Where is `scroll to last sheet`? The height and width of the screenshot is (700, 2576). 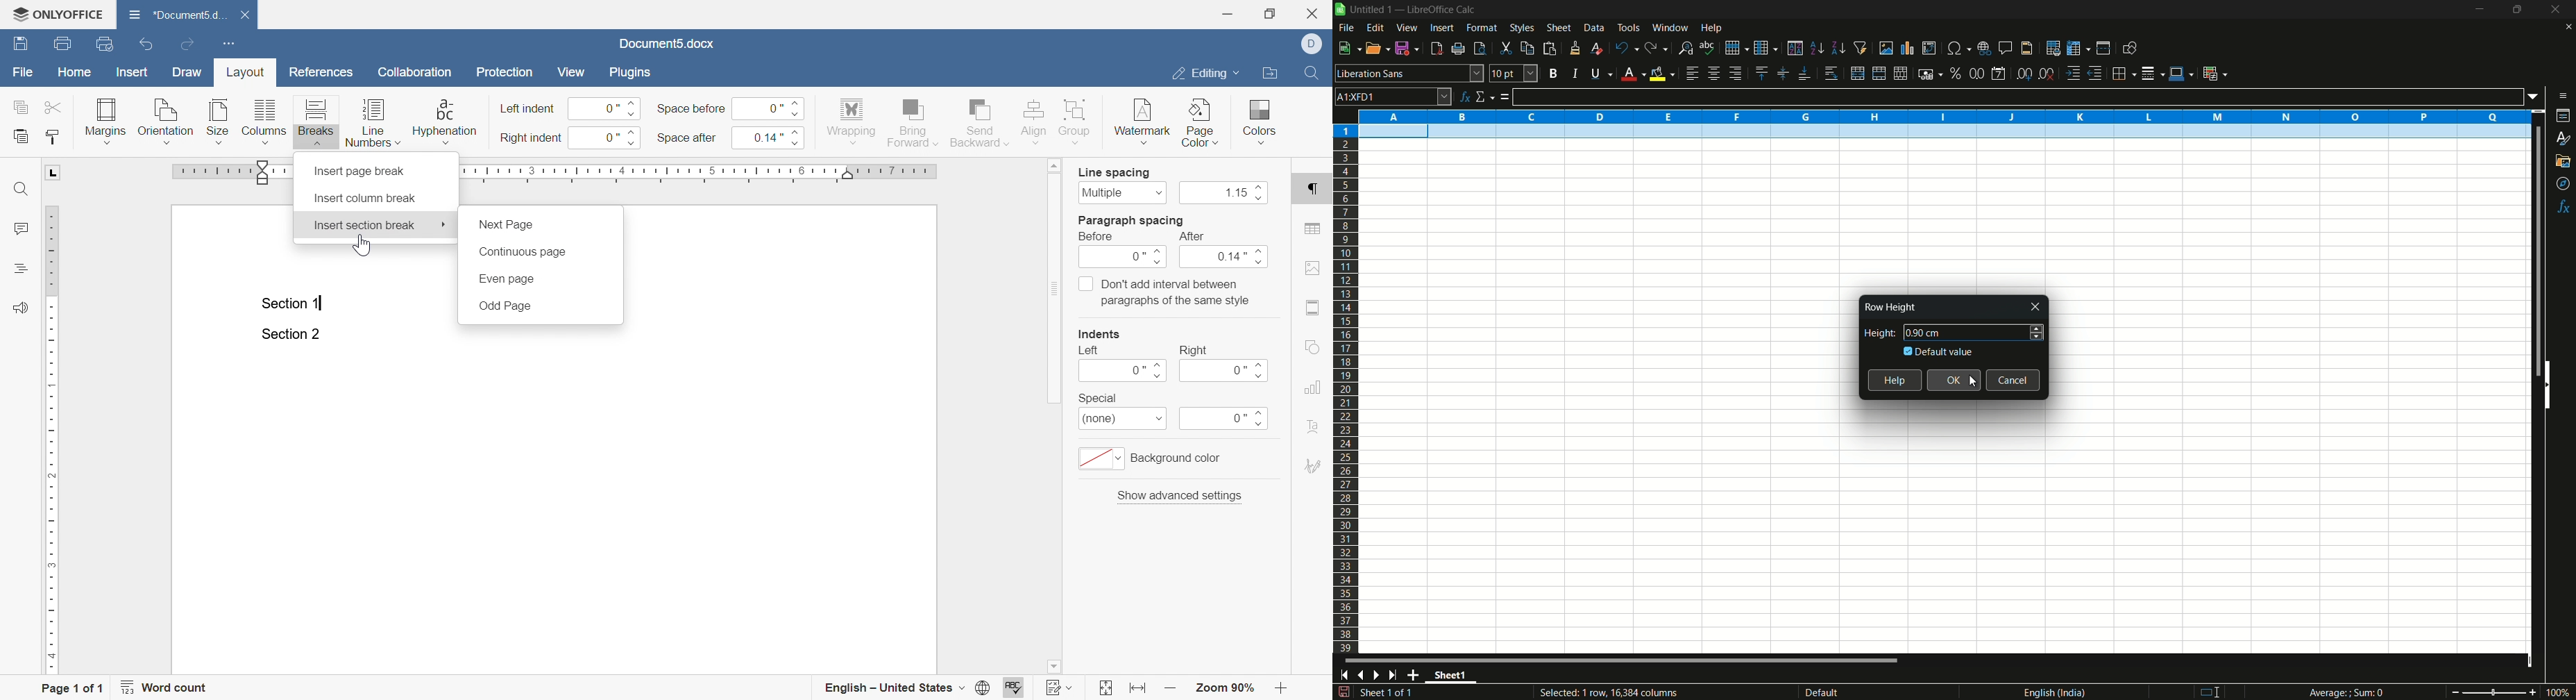
scroll to last sheet is located at coordinates (1397, 675).